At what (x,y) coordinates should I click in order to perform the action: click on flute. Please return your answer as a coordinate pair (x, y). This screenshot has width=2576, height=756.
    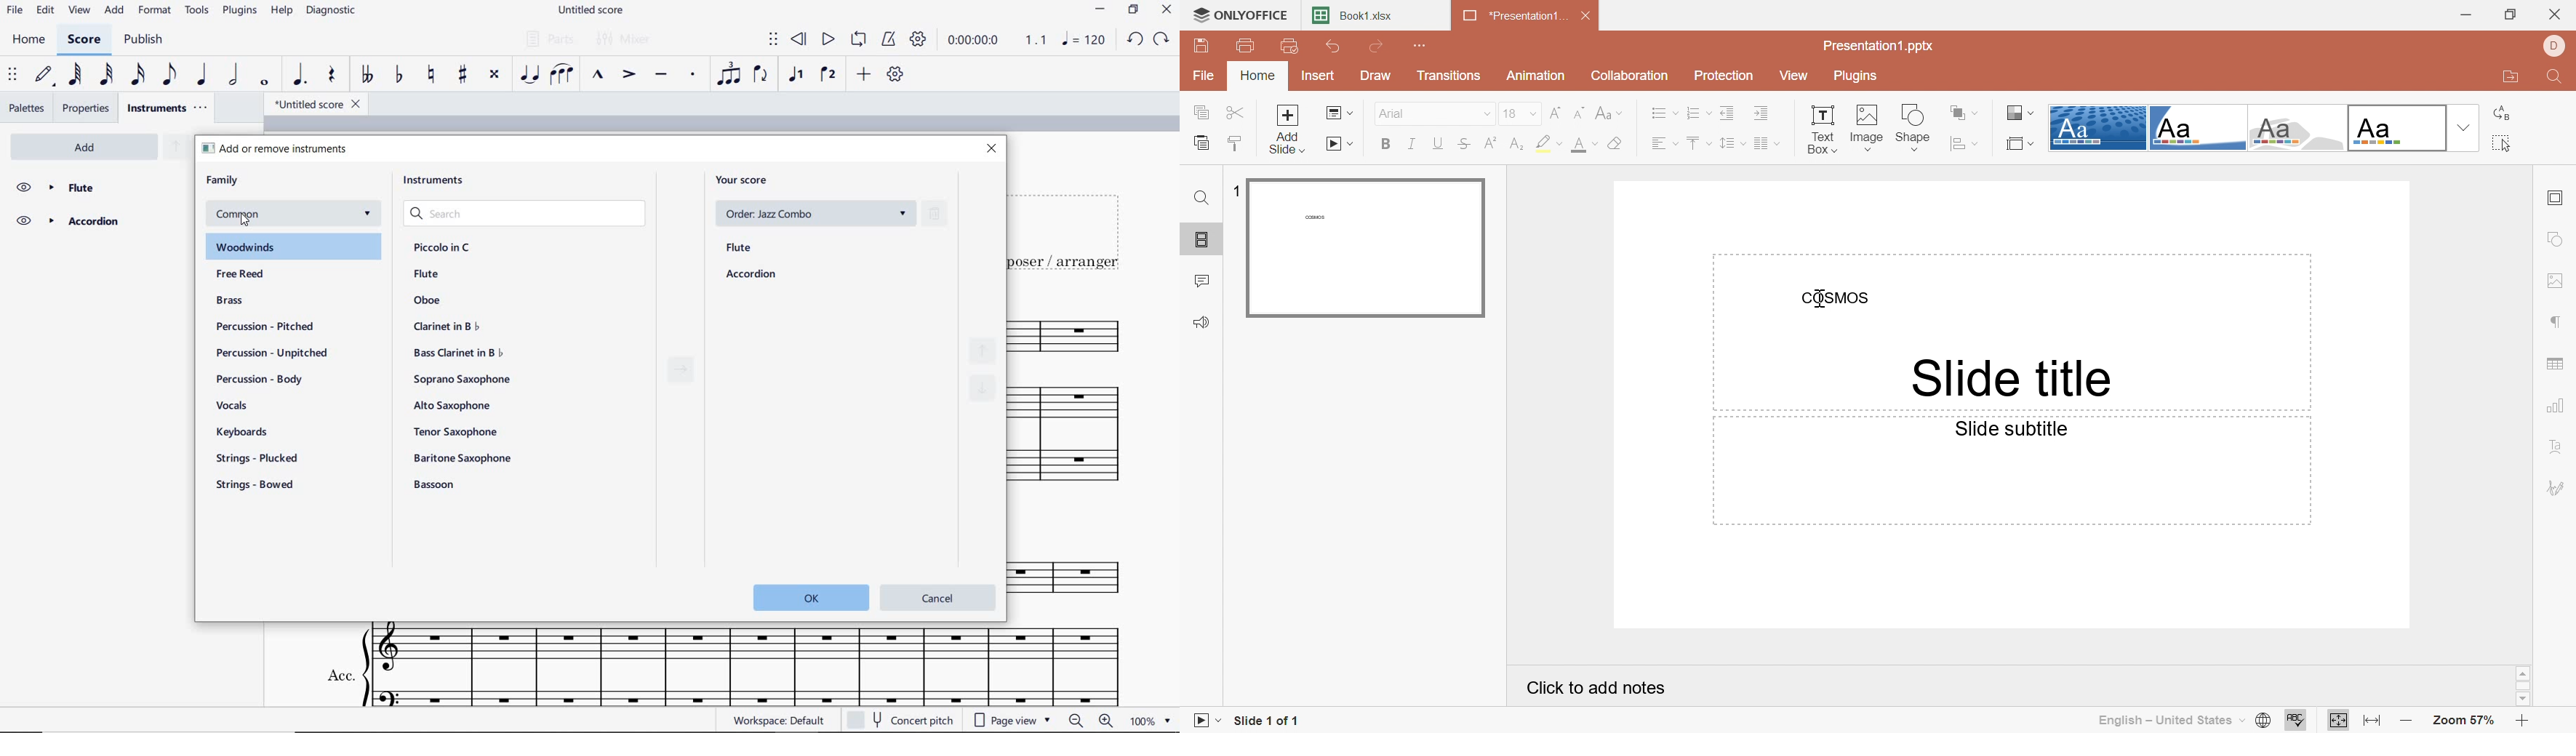
    Looking at the image, I should click on (98, 186).